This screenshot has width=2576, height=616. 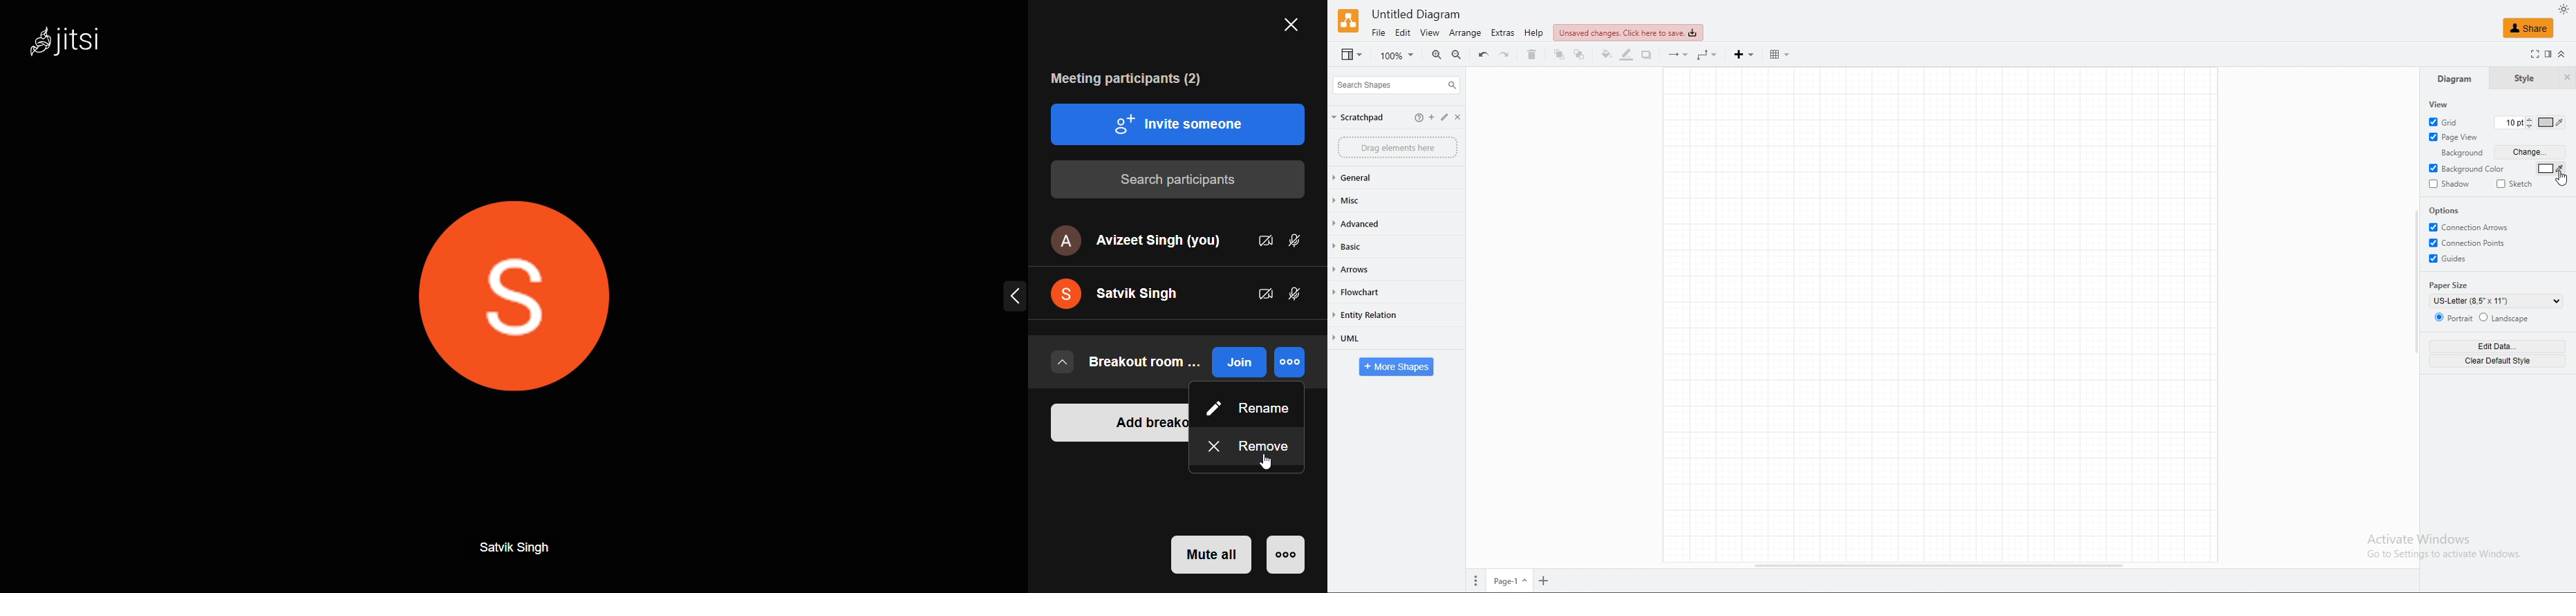 What do you see at coordinates (1383, 223) in the screenshot?
I see `advanced` at bounding box center [1383, 223].